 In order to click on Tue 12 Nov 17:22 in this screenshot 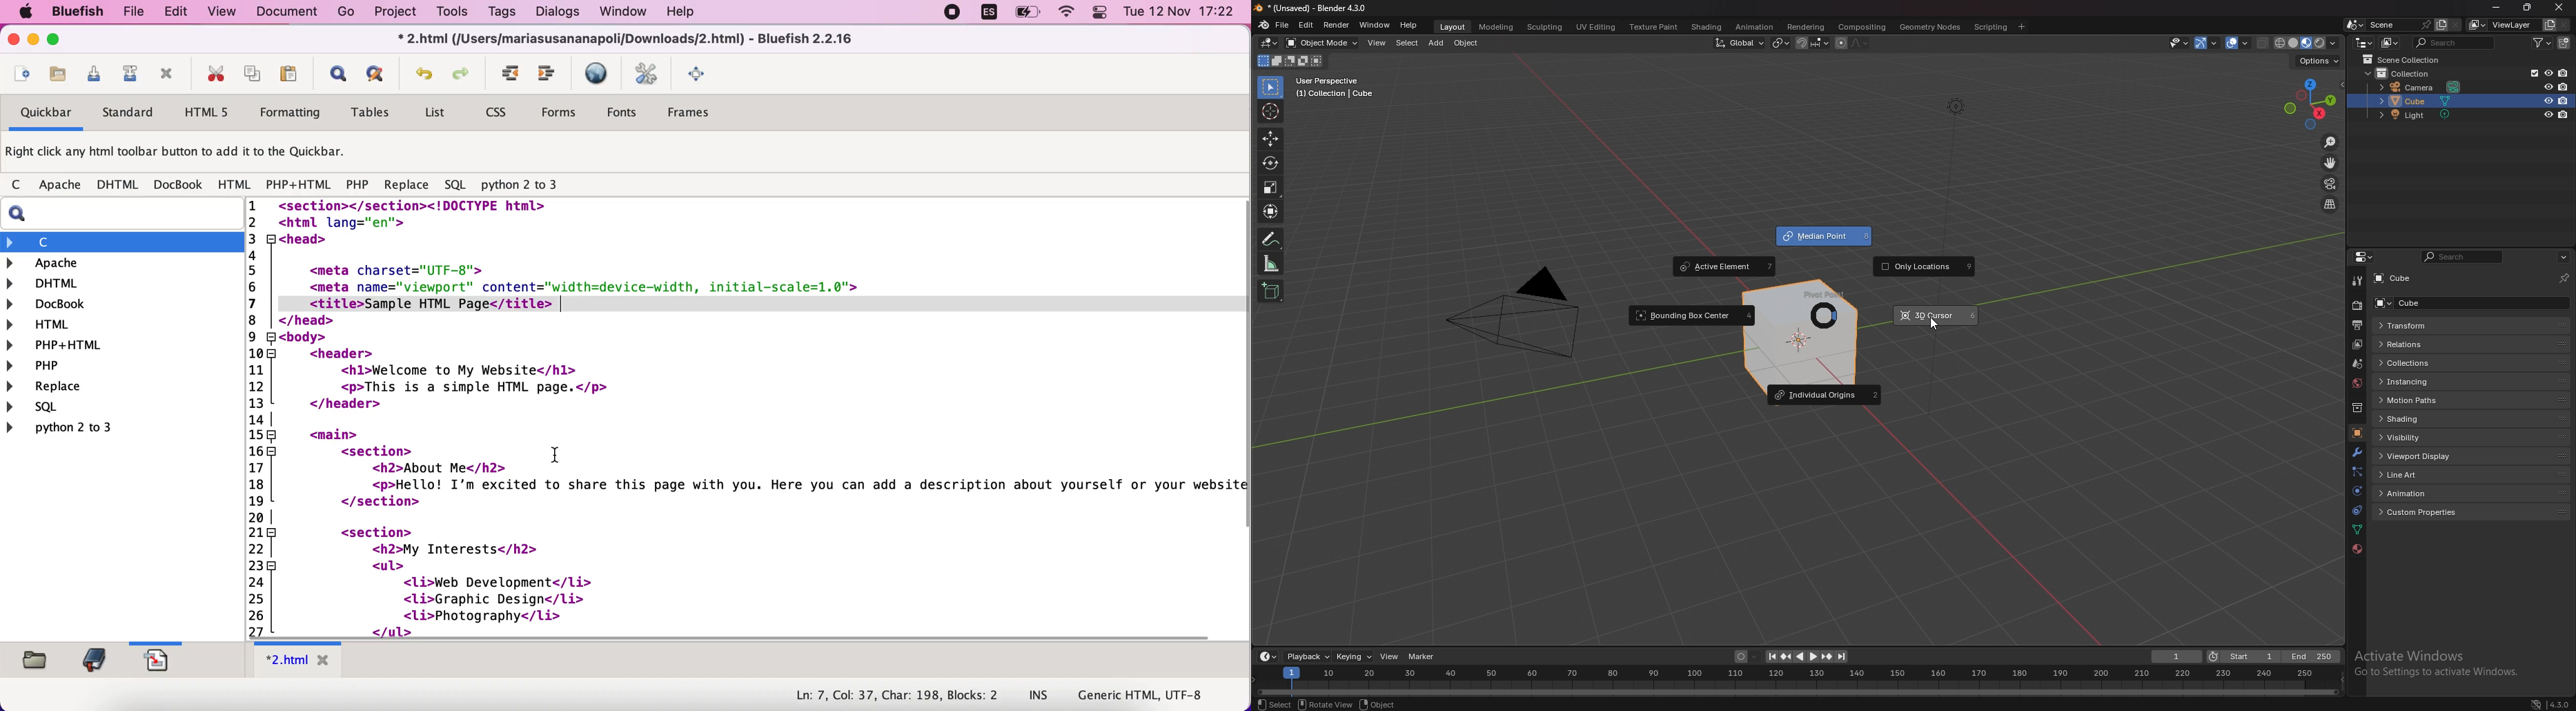, I will do `click(1180, 12)`.